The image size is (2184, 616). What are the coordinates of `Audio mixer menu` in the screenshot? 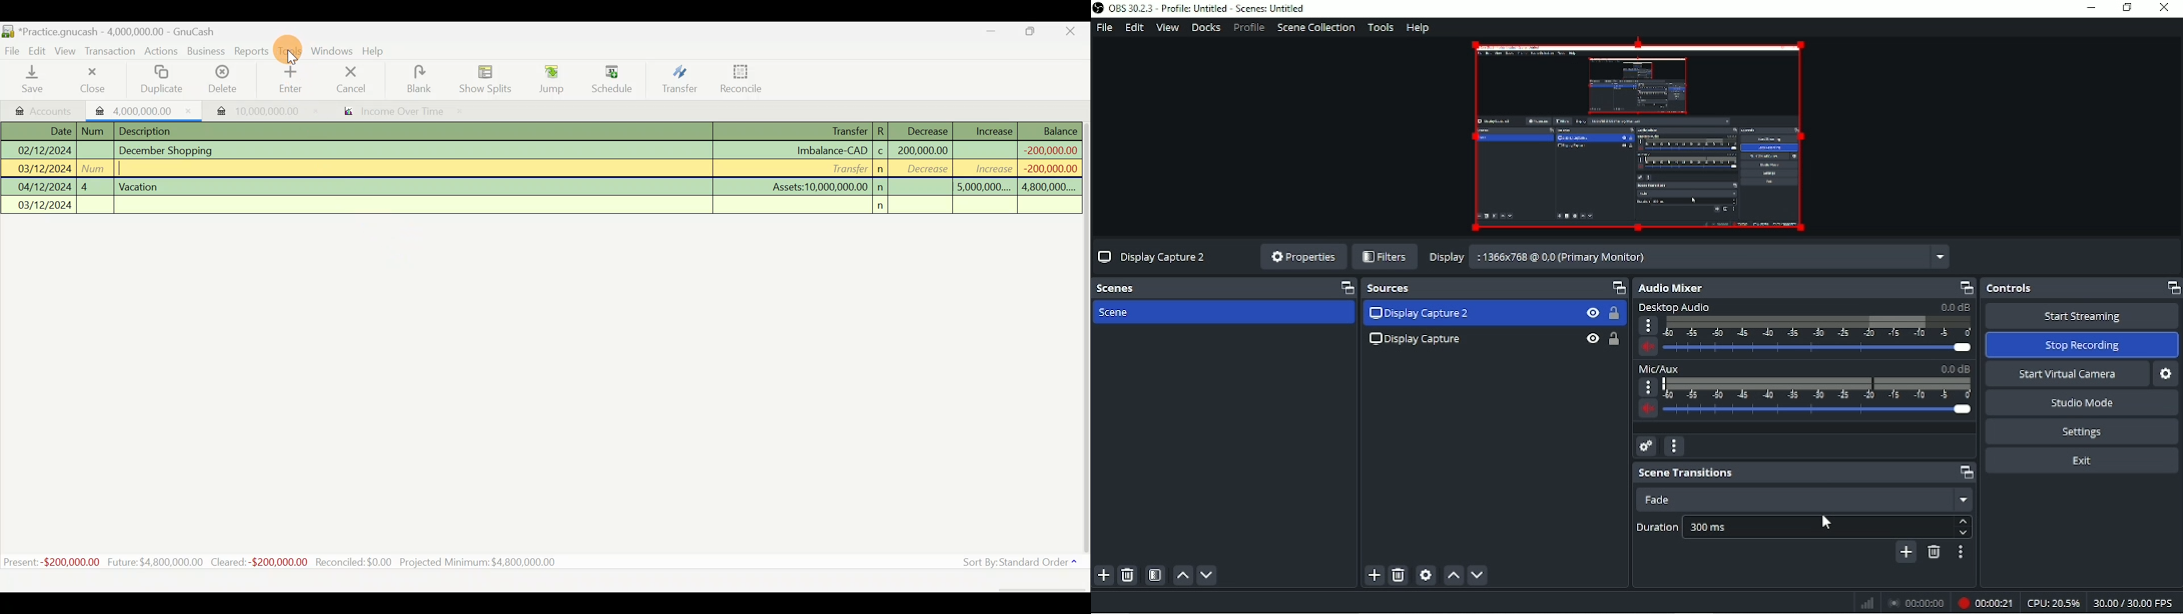 It's located at (1673, 446).